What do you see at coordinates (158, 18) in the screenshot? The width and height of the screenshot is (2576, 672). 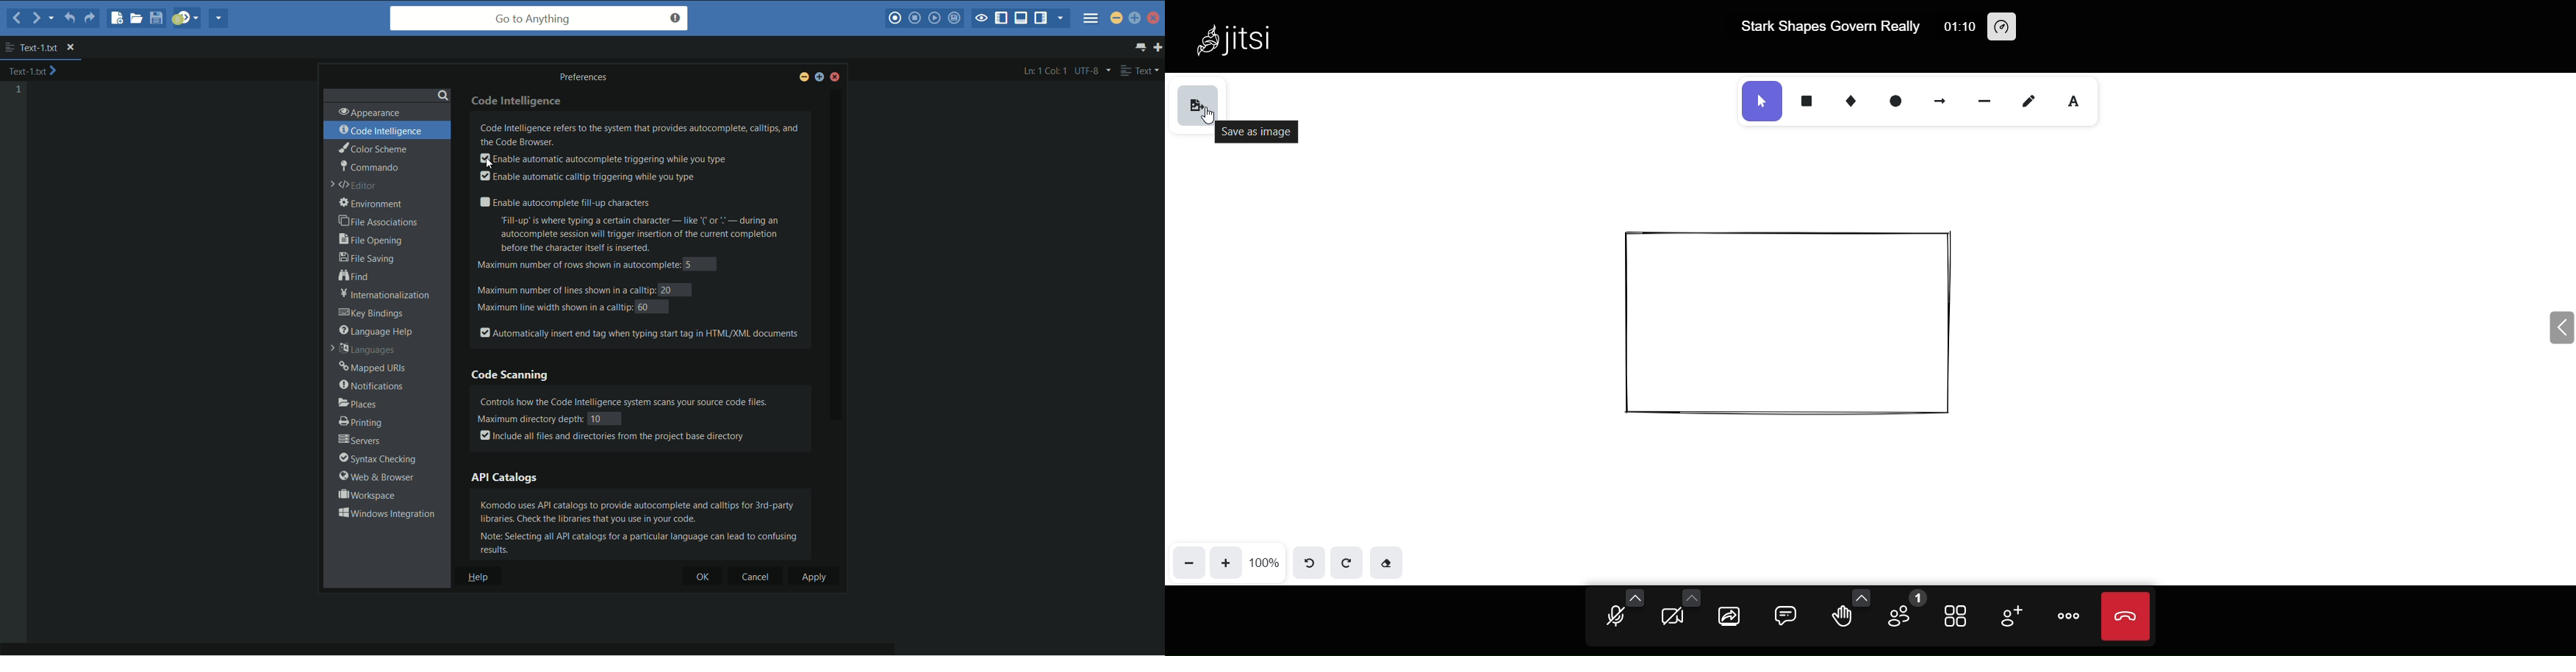 I see `save file` at bounding box center [158, 18].